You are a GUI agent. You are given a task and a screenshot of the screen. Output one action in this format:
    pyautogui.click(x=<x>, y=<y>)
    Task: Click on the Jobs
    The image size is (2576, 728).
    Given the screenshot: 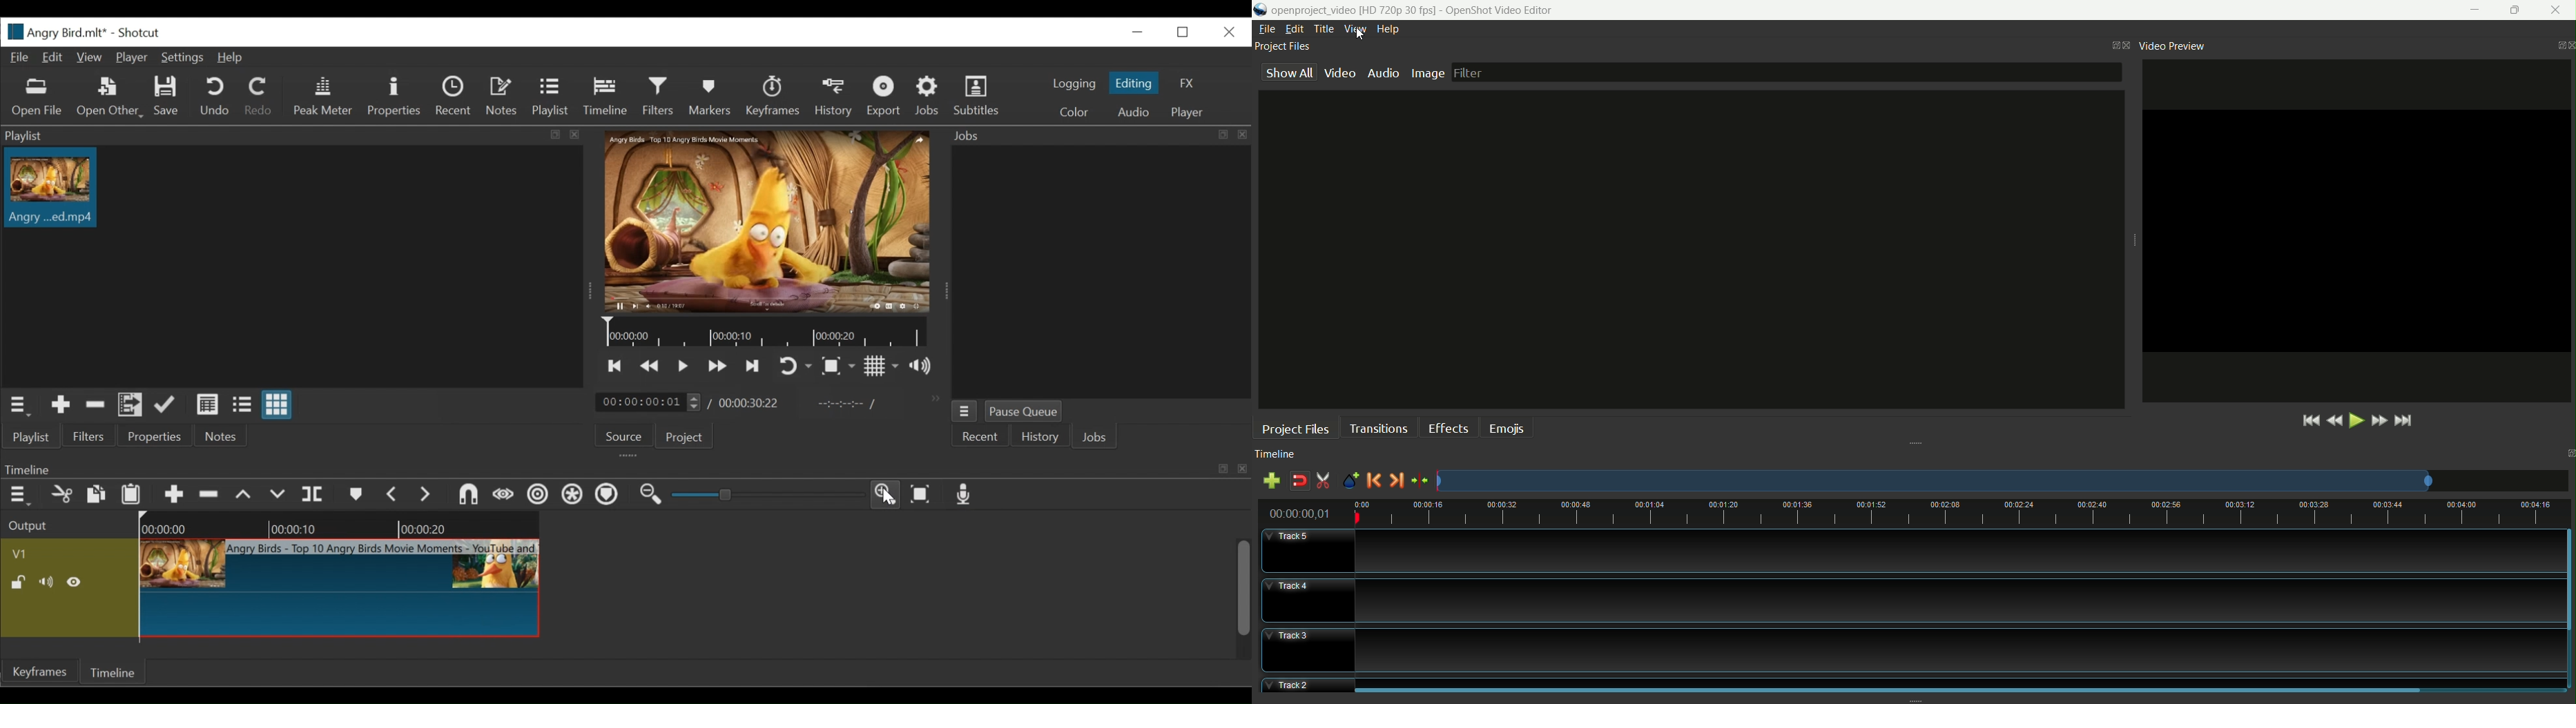 What is the action you would take?
    pyautogui.click(x=929, y=97)
    